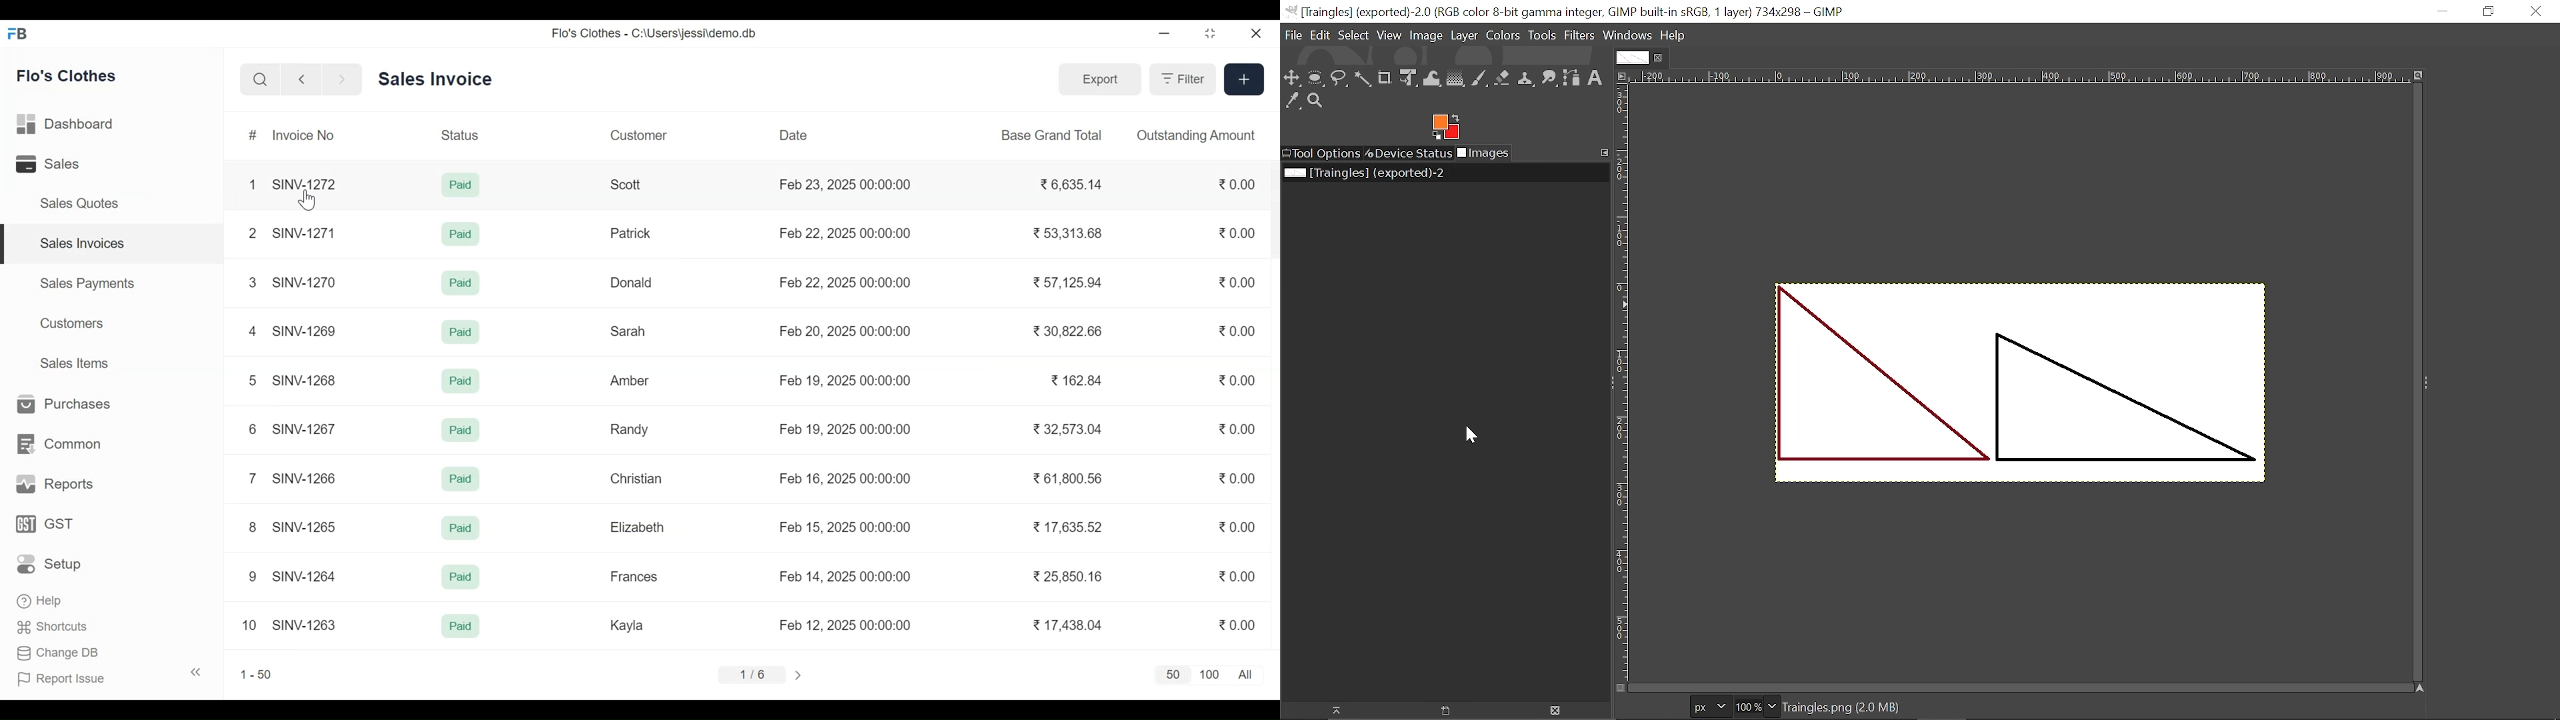 This screenshot has width=2576, height=728. I want to click on Feb 22, 2025 00:00:00, so click(845, 282).